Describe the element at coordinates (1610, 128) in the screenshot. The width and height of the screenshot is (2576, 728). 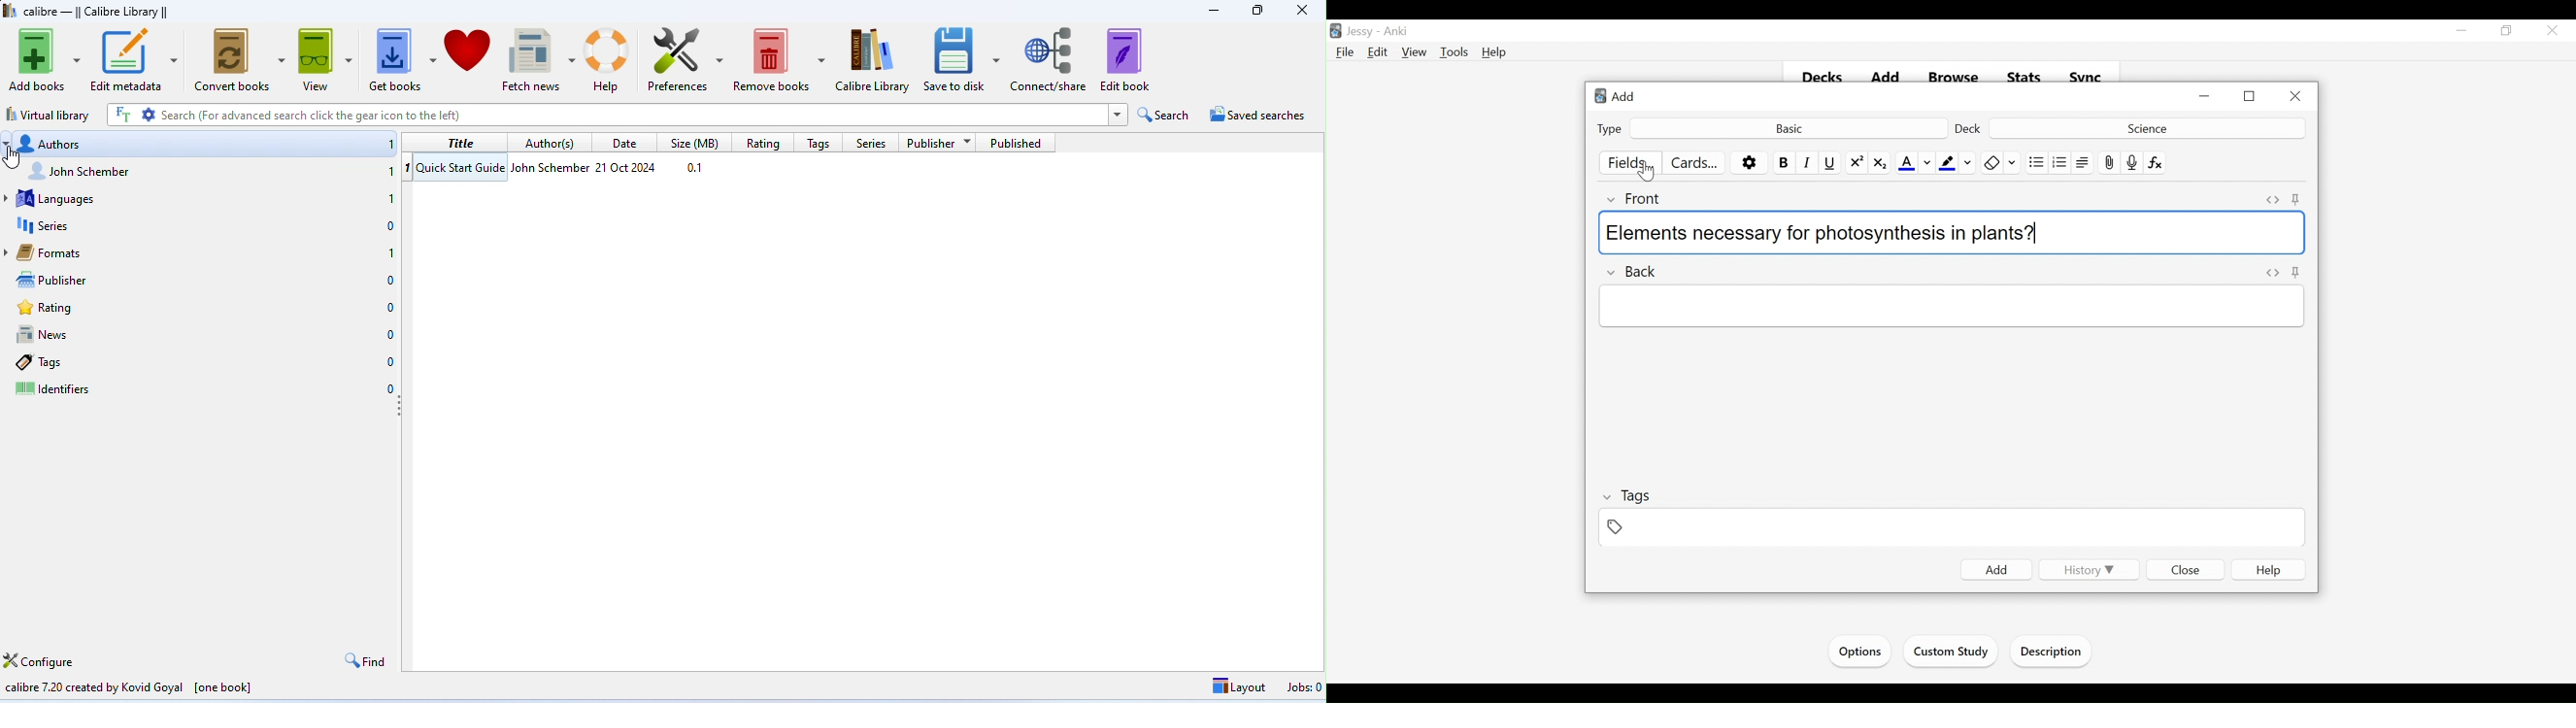
I see `Type` at that location.